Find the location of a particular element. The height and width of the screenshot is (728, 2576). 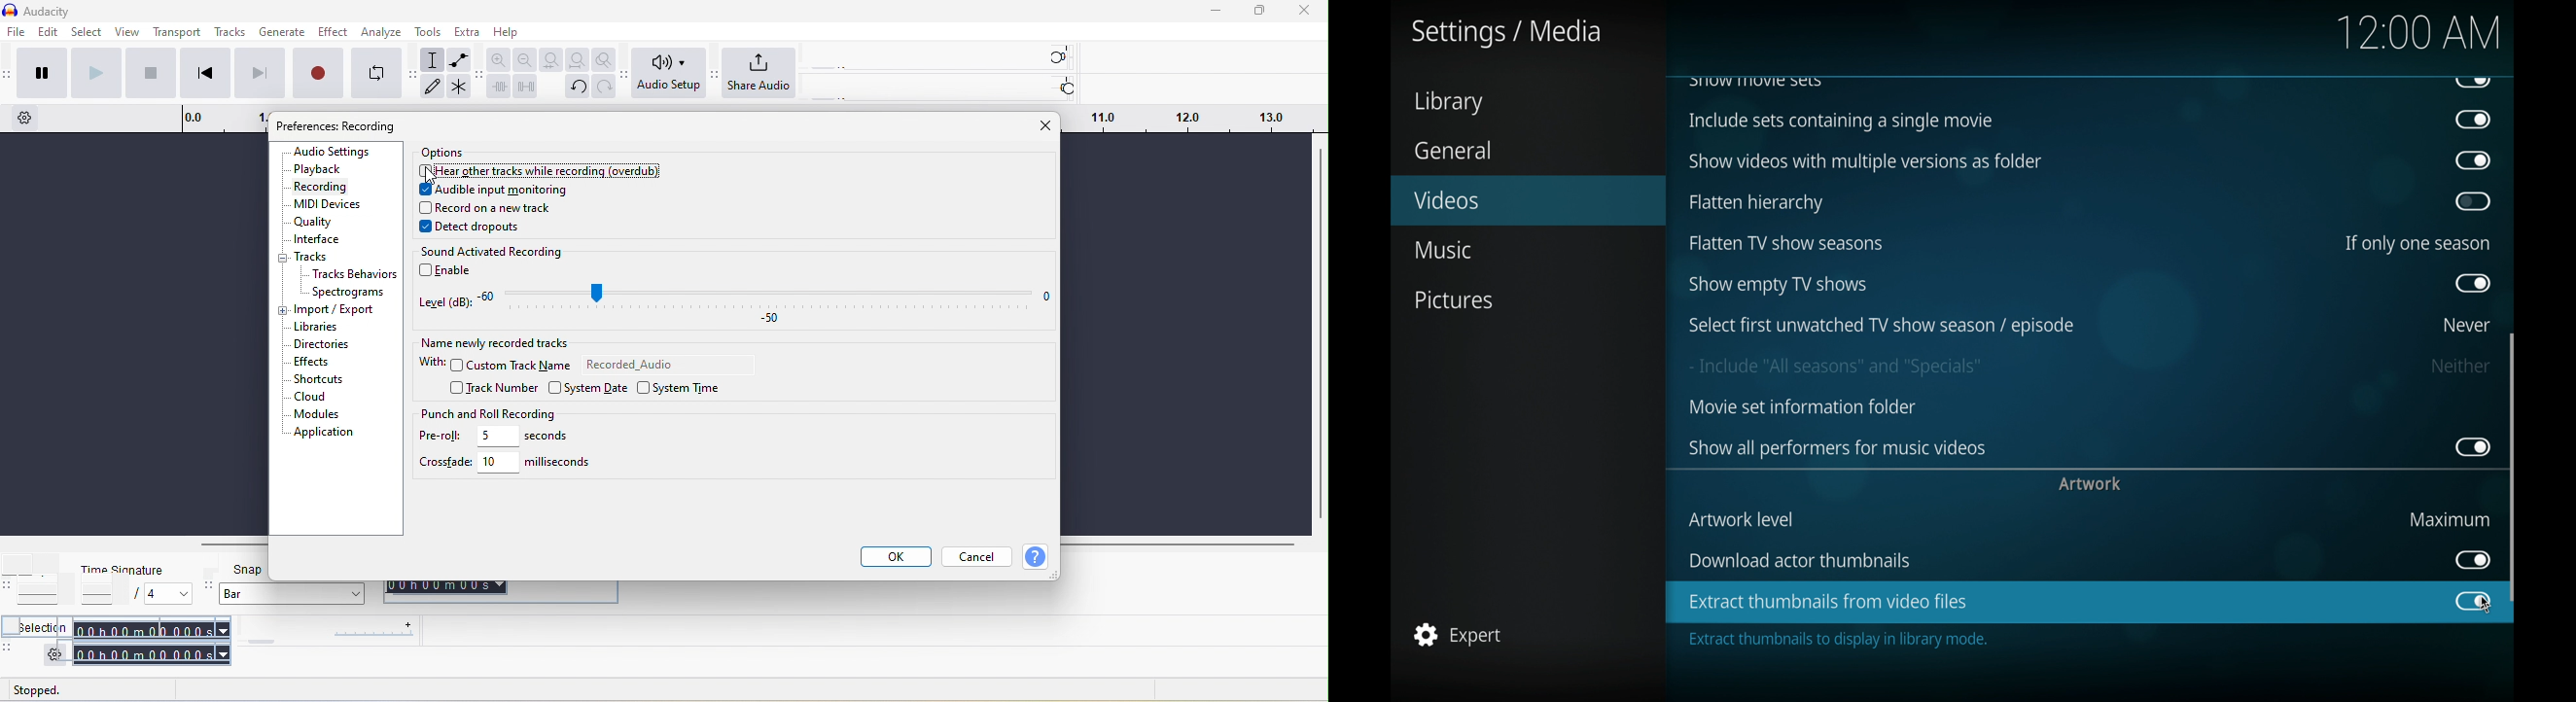

share audio is located at coordinates (759, 74).